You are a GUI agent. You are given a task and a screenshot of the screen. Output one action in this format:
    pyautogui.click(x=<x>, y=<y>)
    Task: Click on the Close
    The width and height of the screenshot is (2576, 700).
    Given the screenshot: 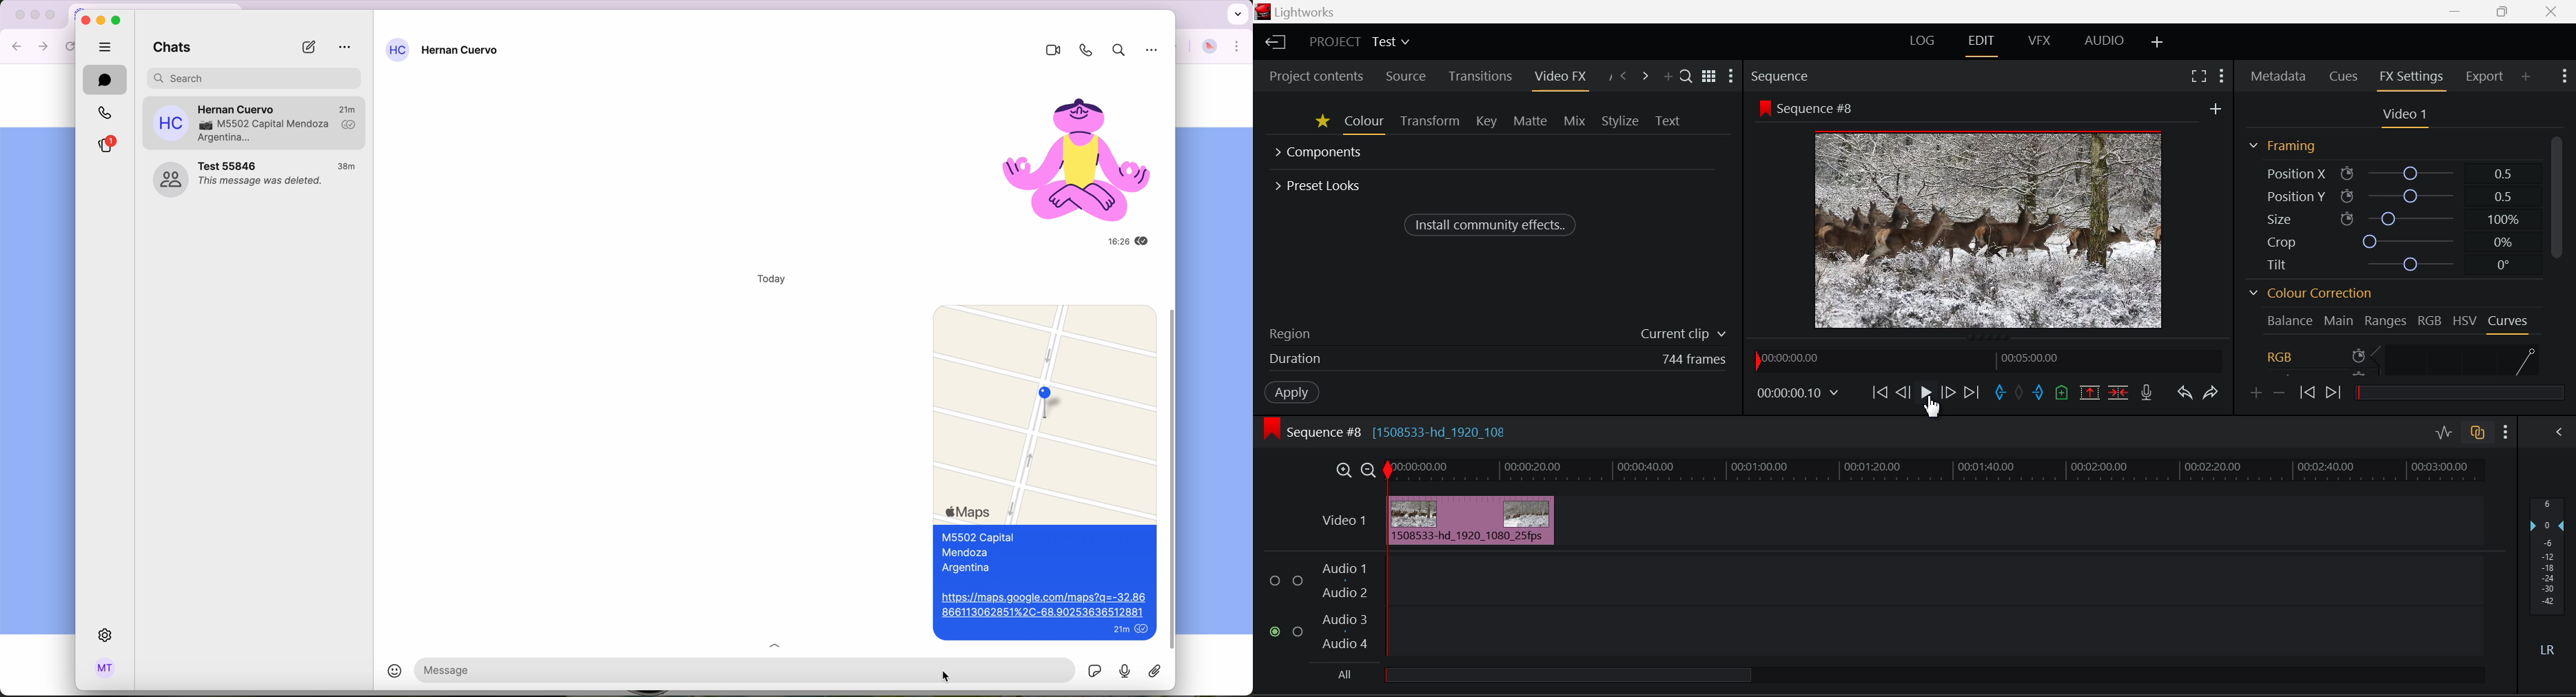 What is the action you would take?
    pyautogui.click(x=2552, y=12)
    